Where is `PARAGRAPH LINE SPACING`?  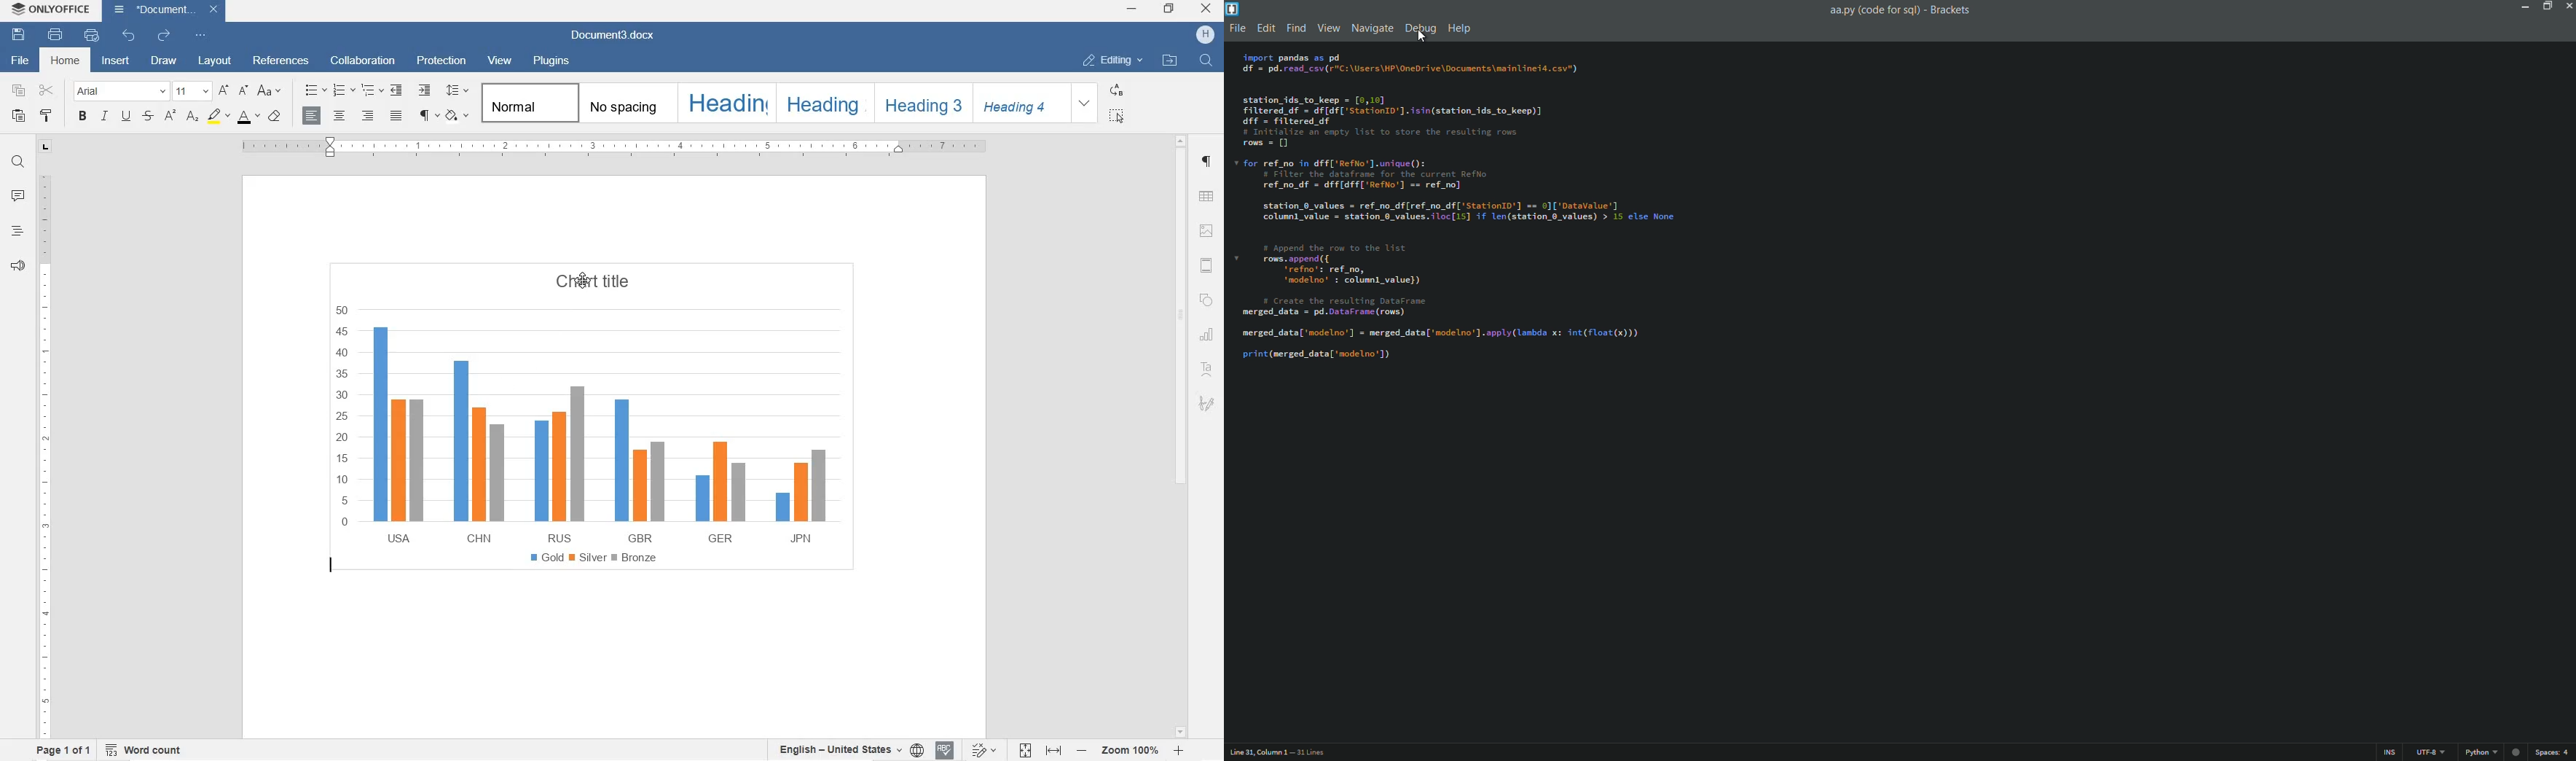 PARAGRAPH LINE SPACING is located at coordinates (457, 91).